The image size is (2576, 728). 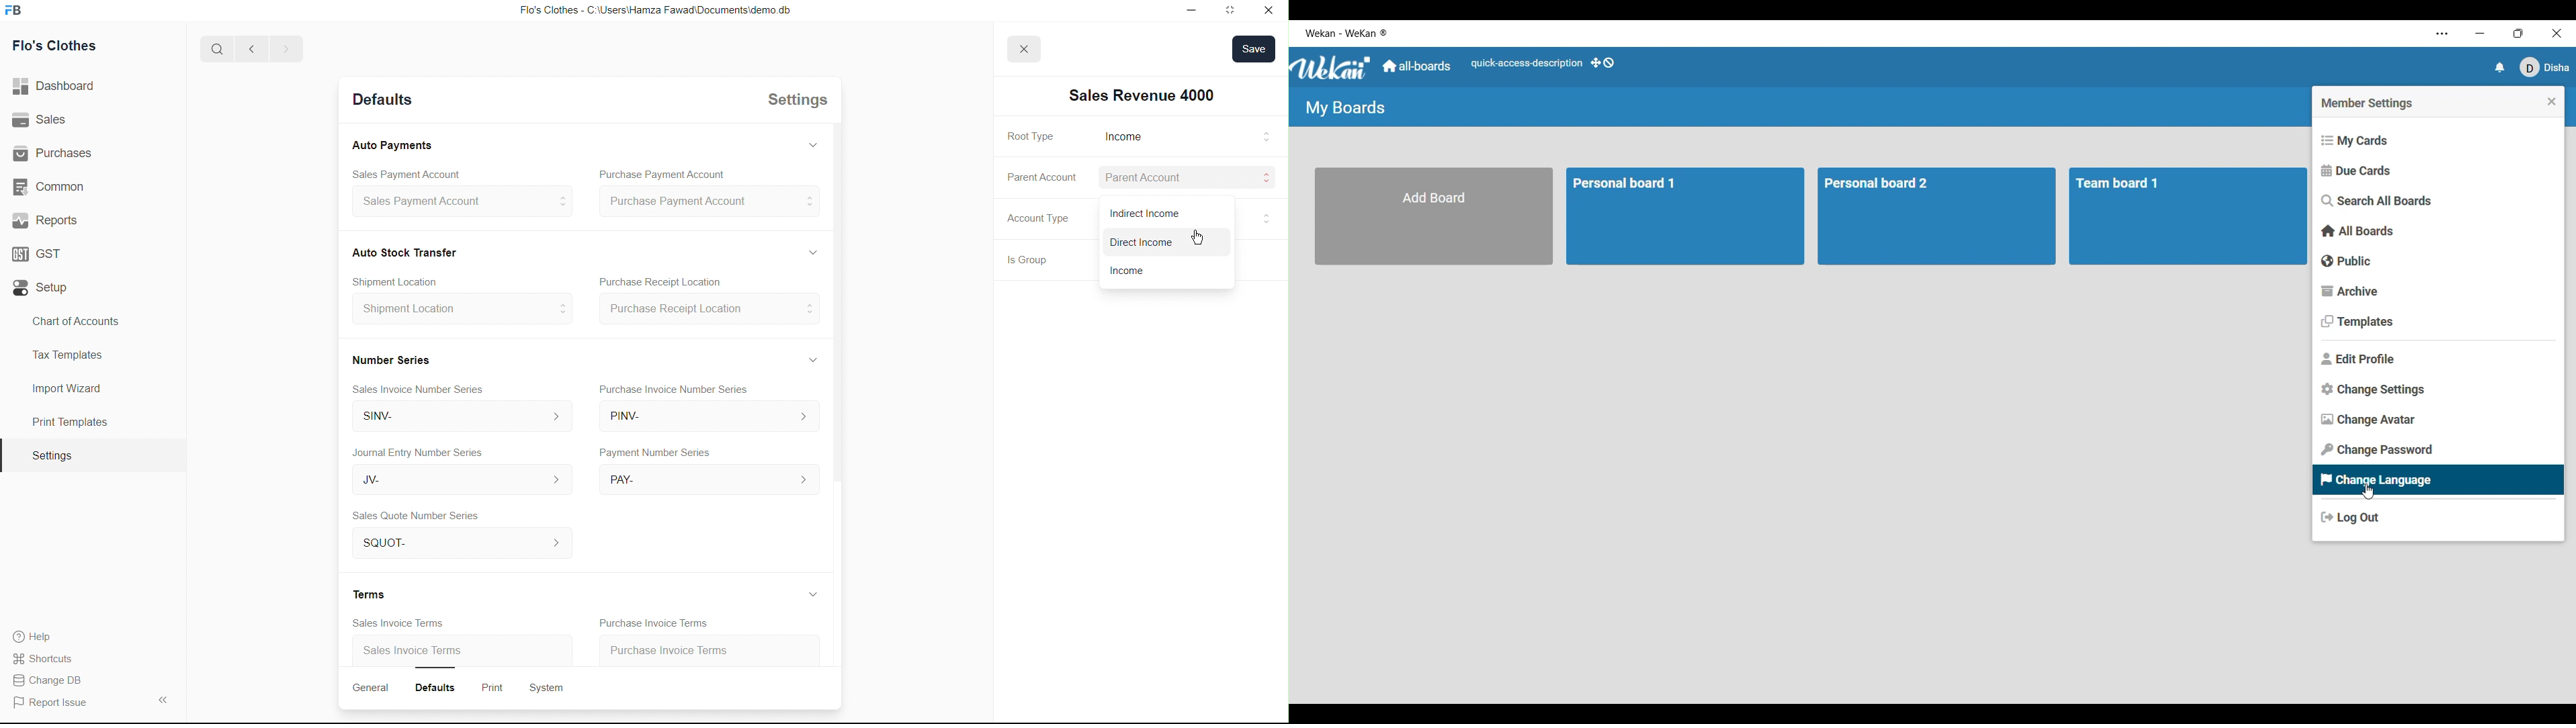 I want to click on Hide , so click(x=810, y=594).